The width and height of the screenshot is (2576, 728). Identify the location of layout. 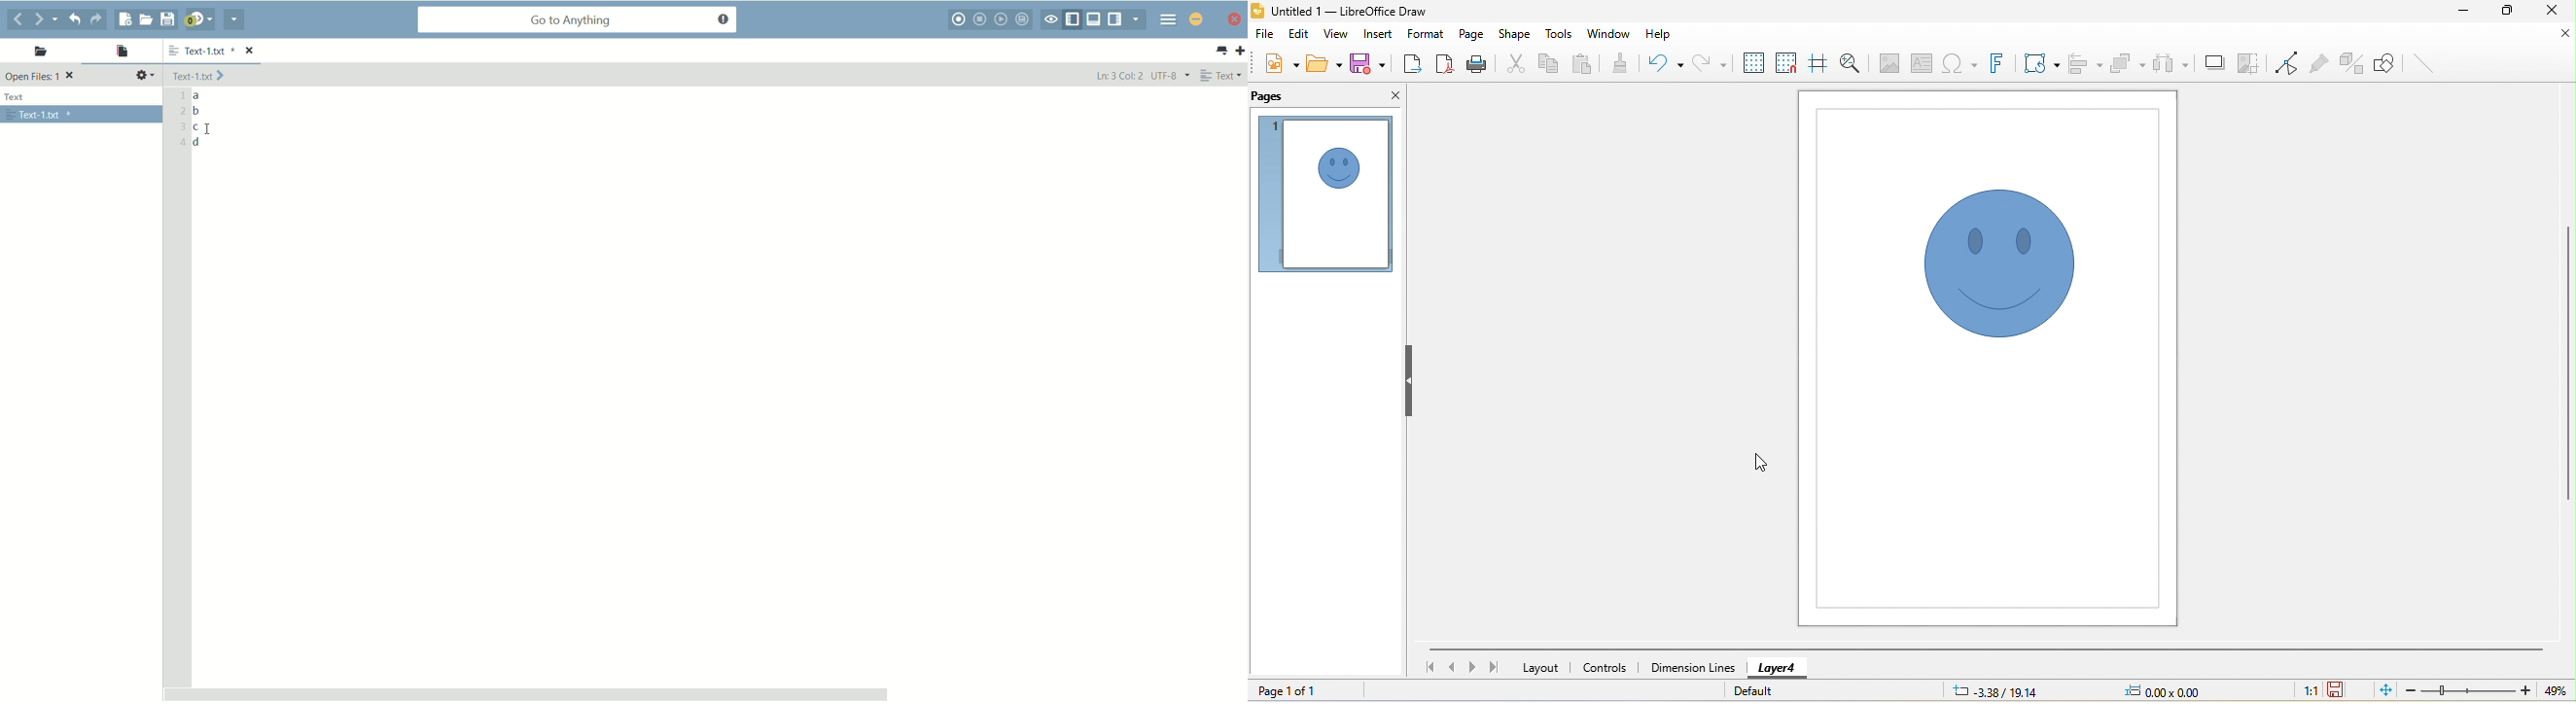
(1541, 669).